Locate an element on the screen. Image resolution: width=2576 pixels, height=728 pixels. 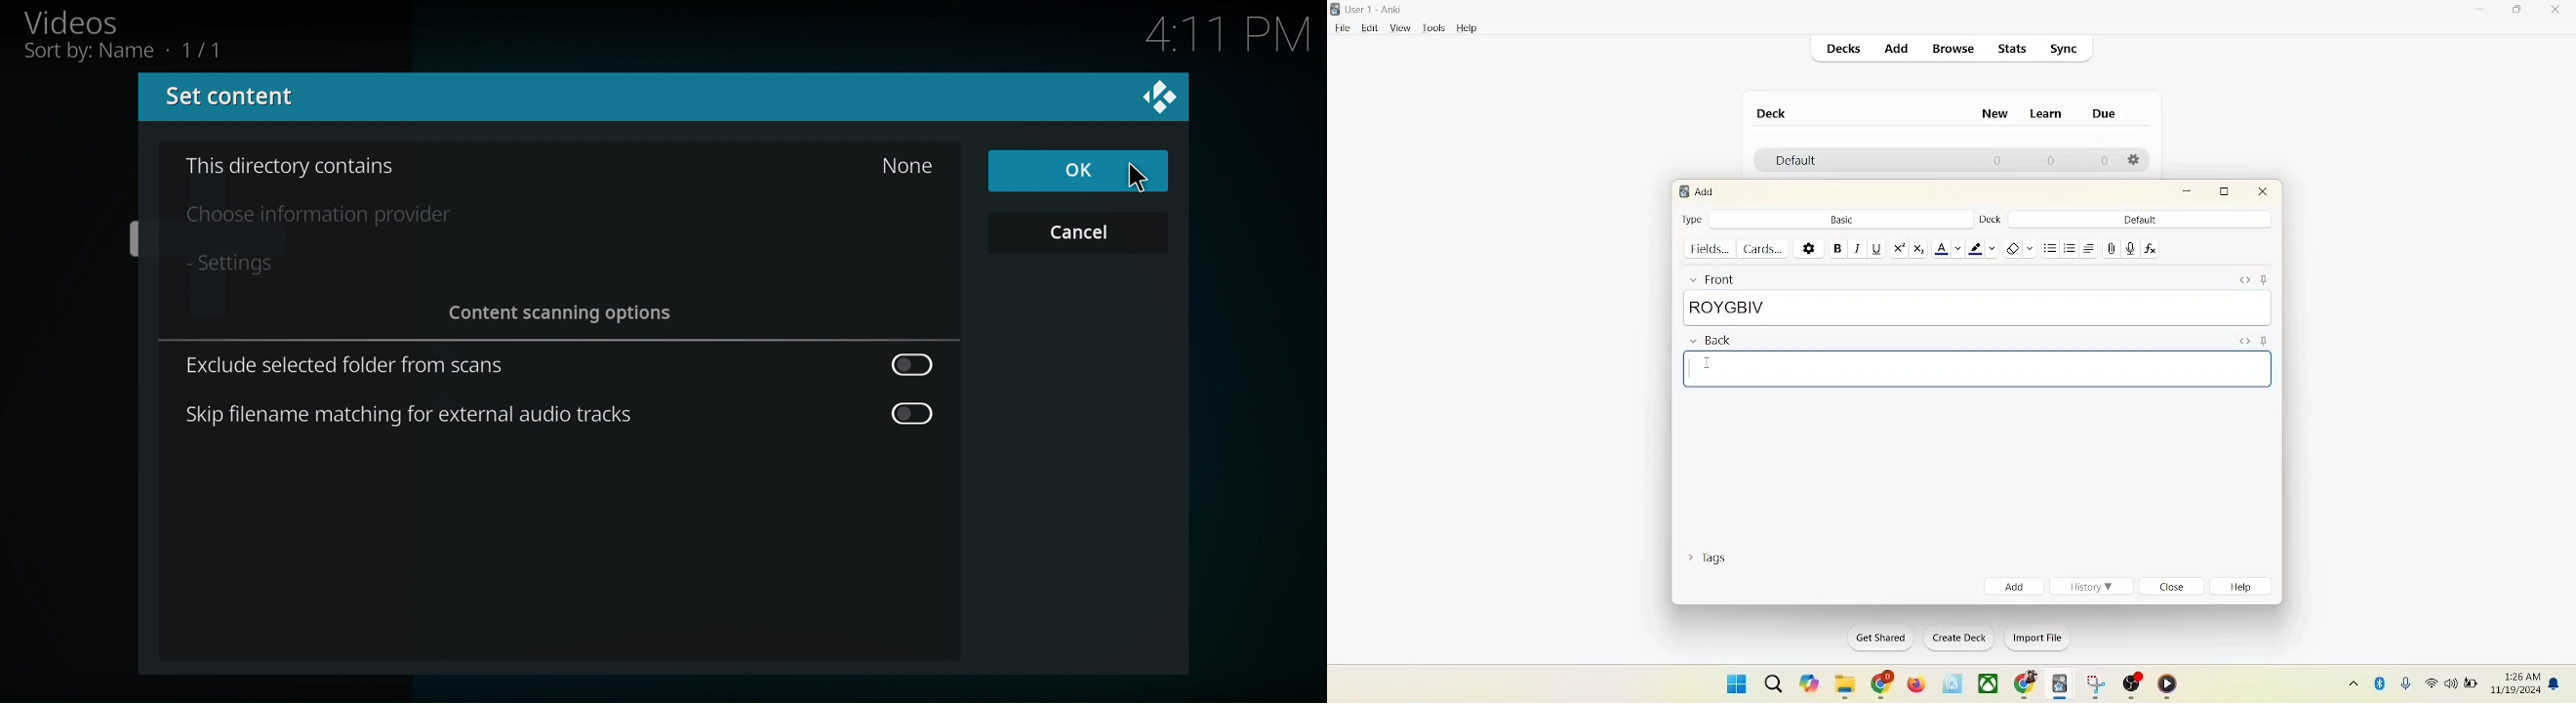
type is located at coordinates (1693, 219).